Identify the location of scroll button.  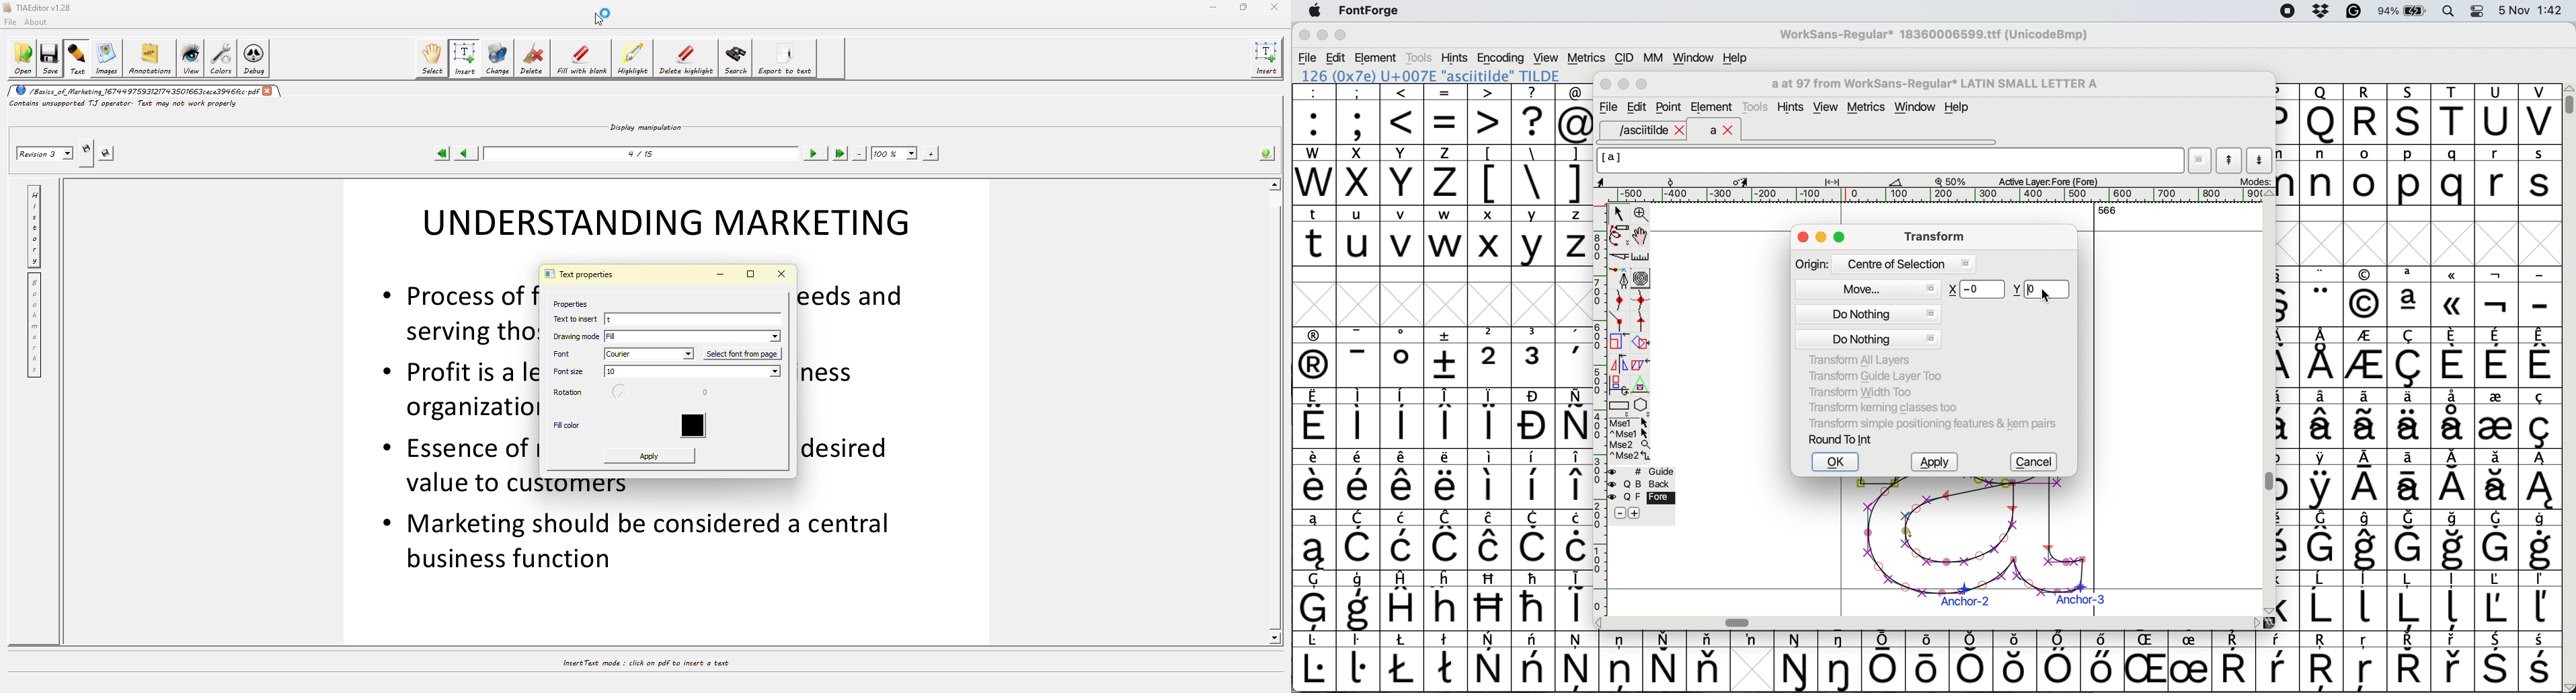
(2267, 610).